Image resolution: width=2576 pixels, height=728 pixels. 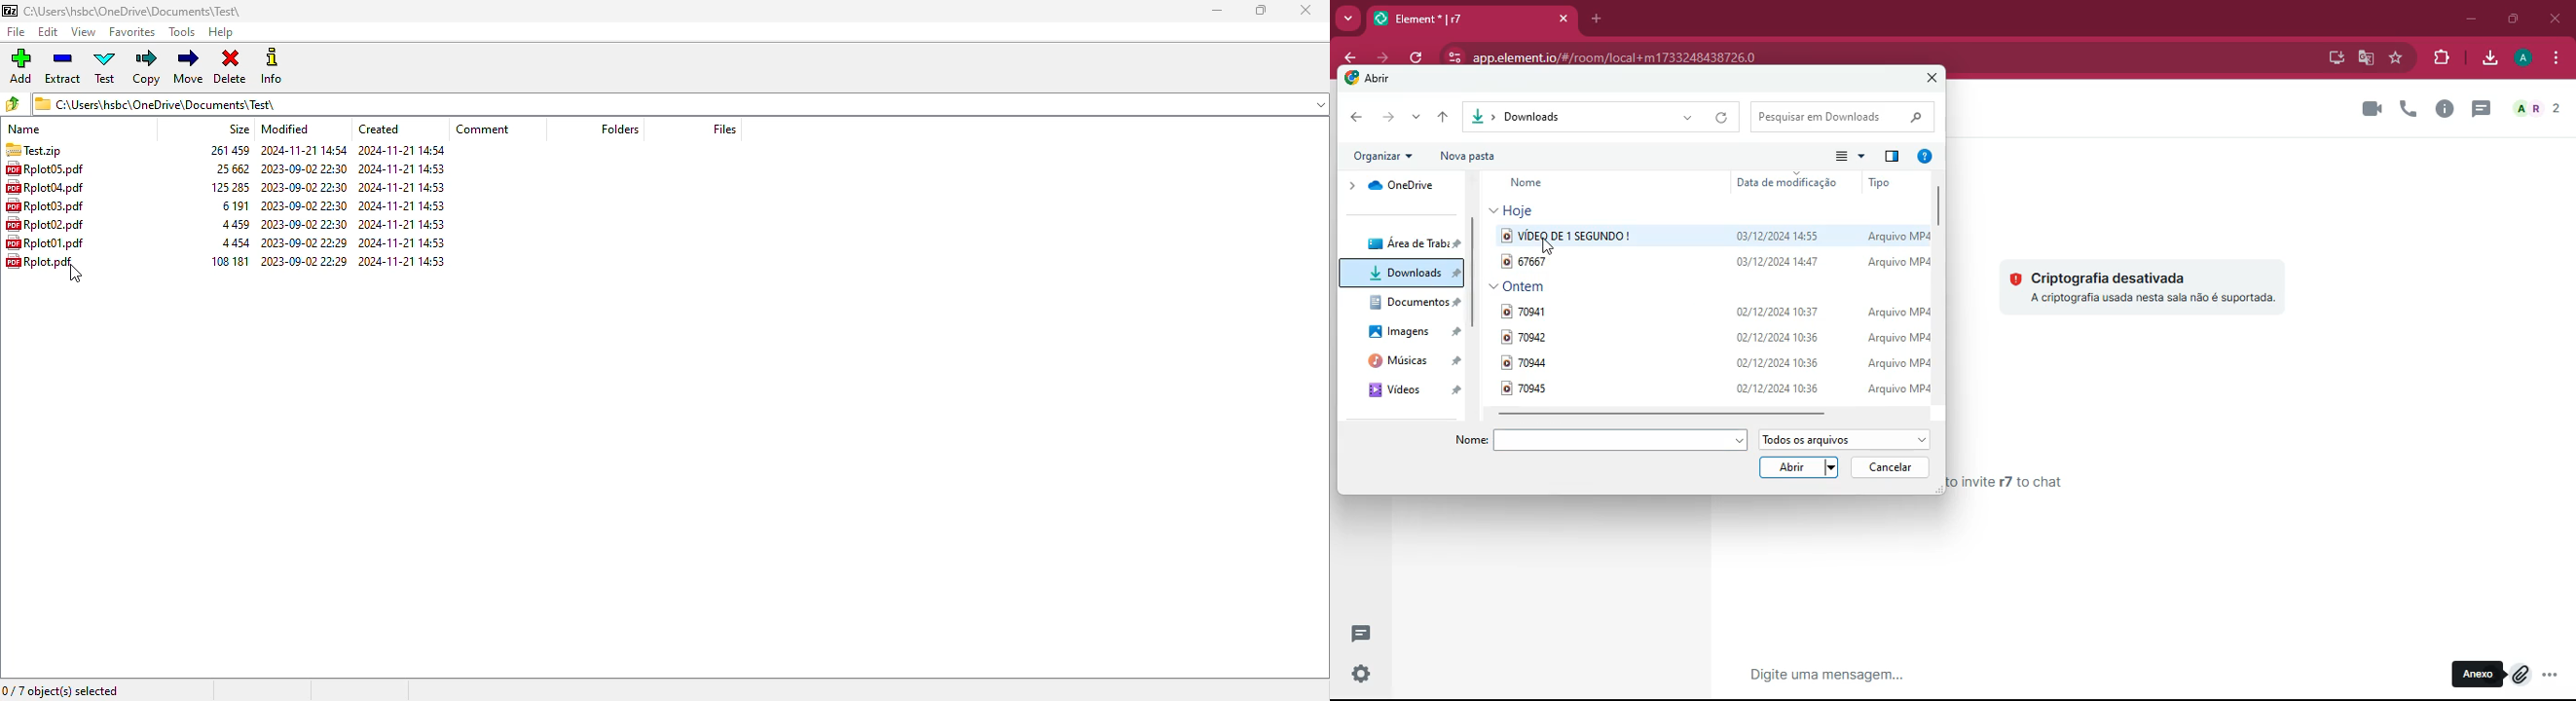 I want to click on menu, so click(x=1853, y=156).